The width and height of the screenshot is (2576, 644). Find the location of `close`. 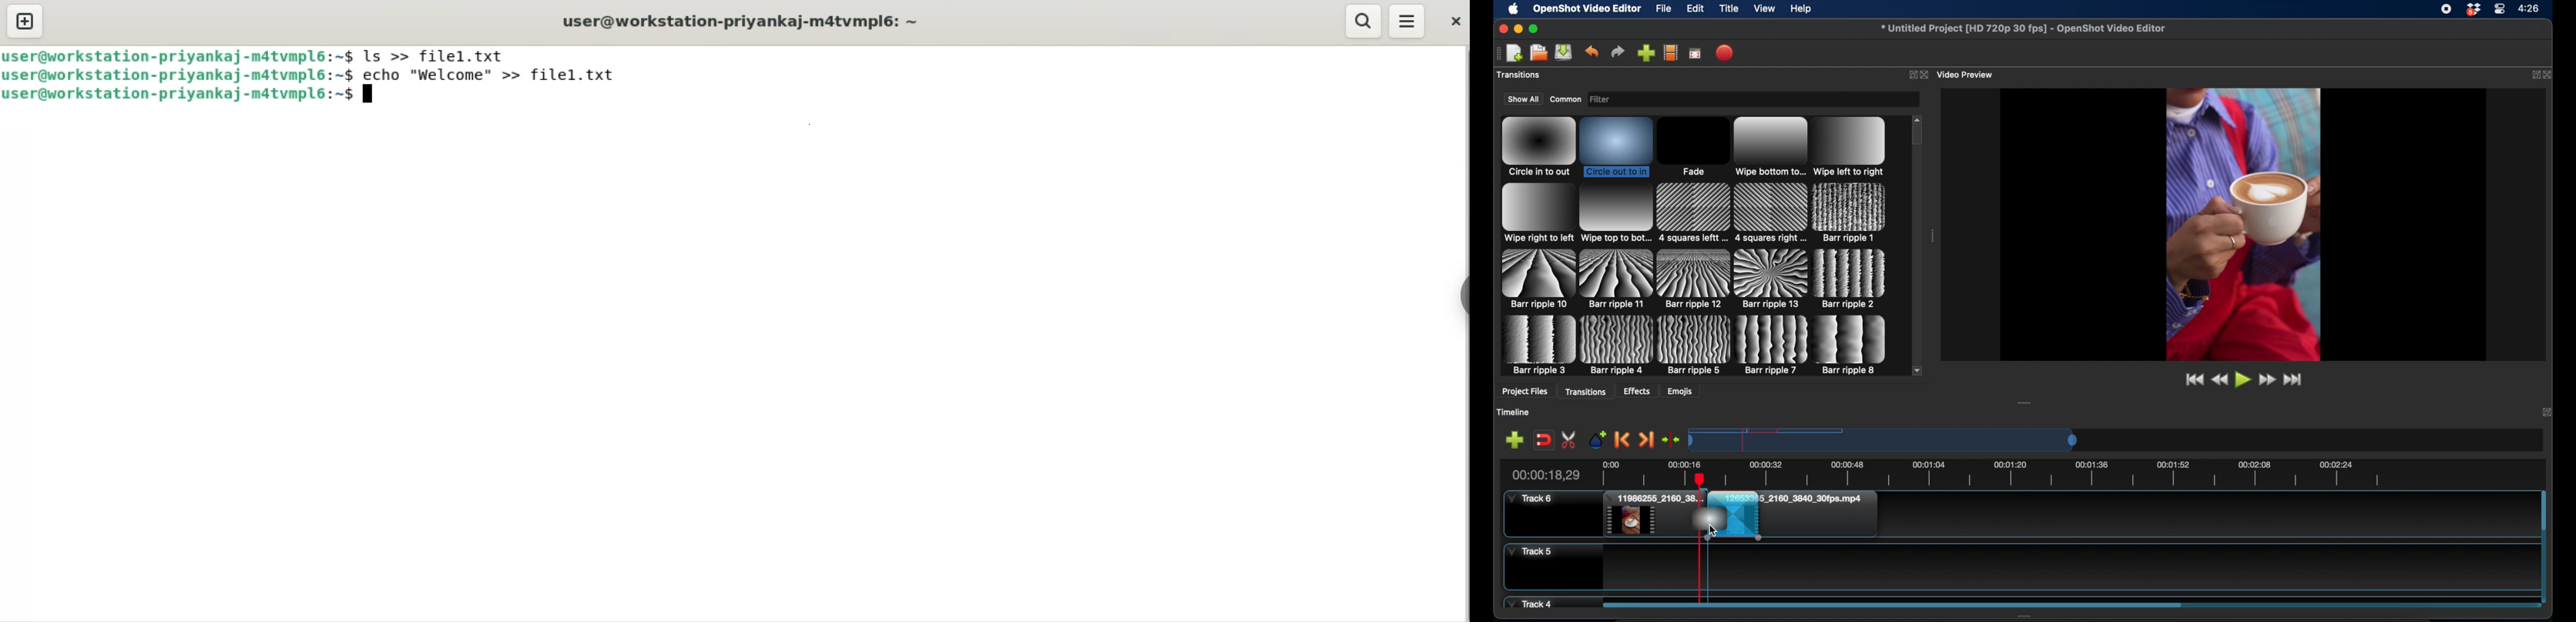

close is located at coordinates (1501, 28).